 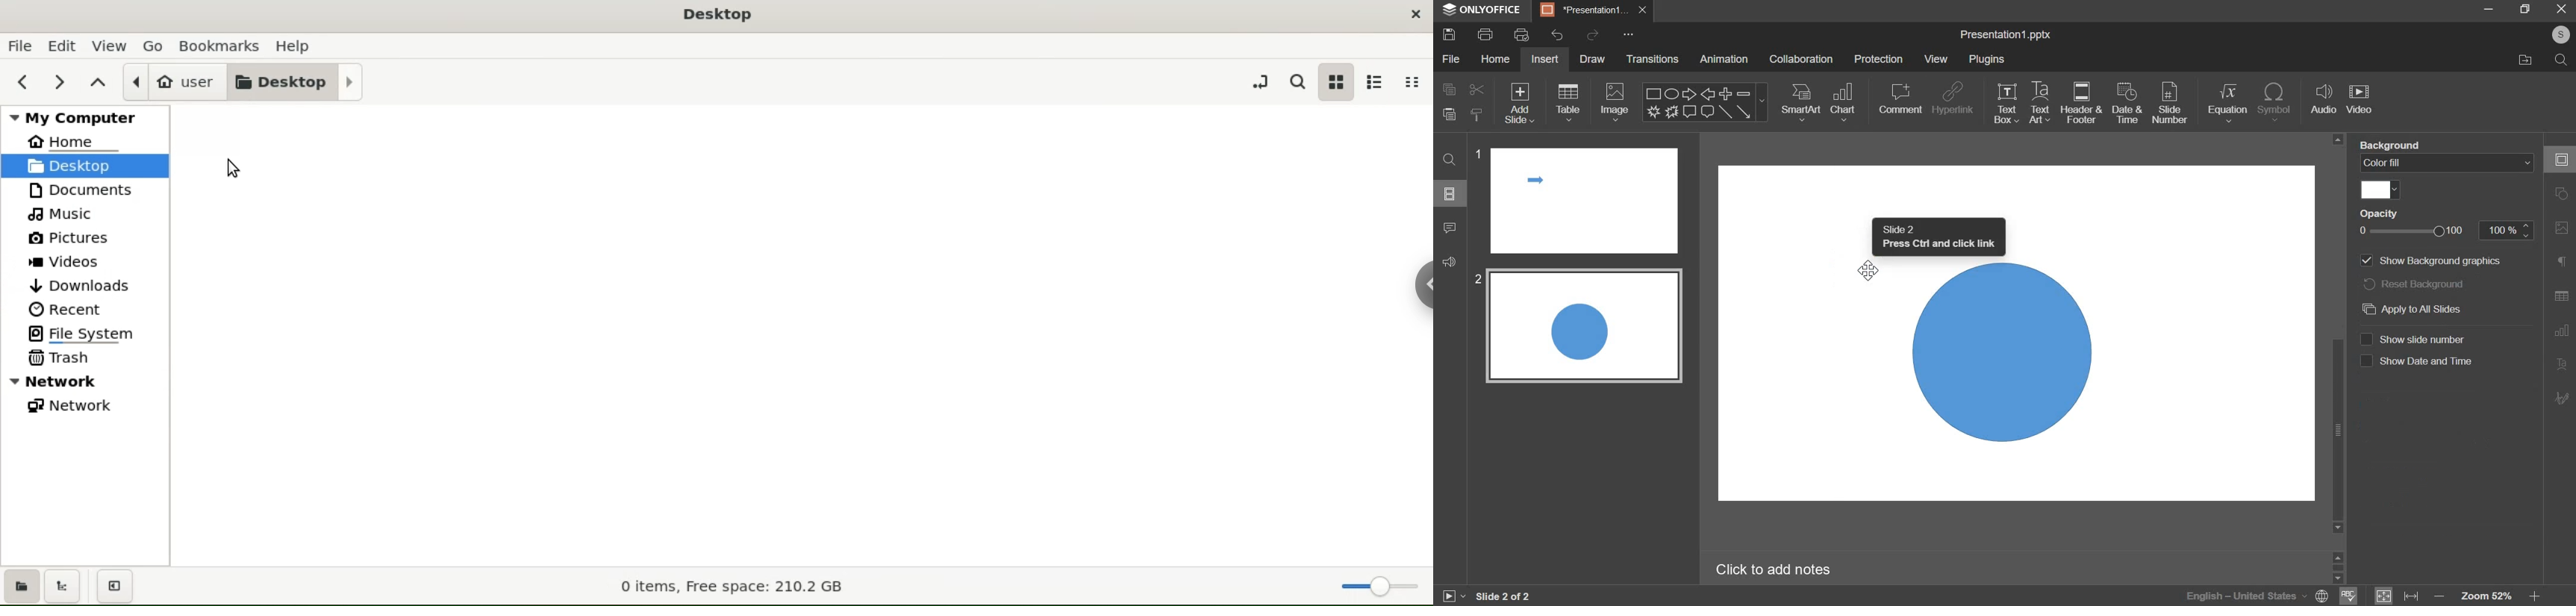 I want to click on Click to add notes, so click(x=1774, y=568).